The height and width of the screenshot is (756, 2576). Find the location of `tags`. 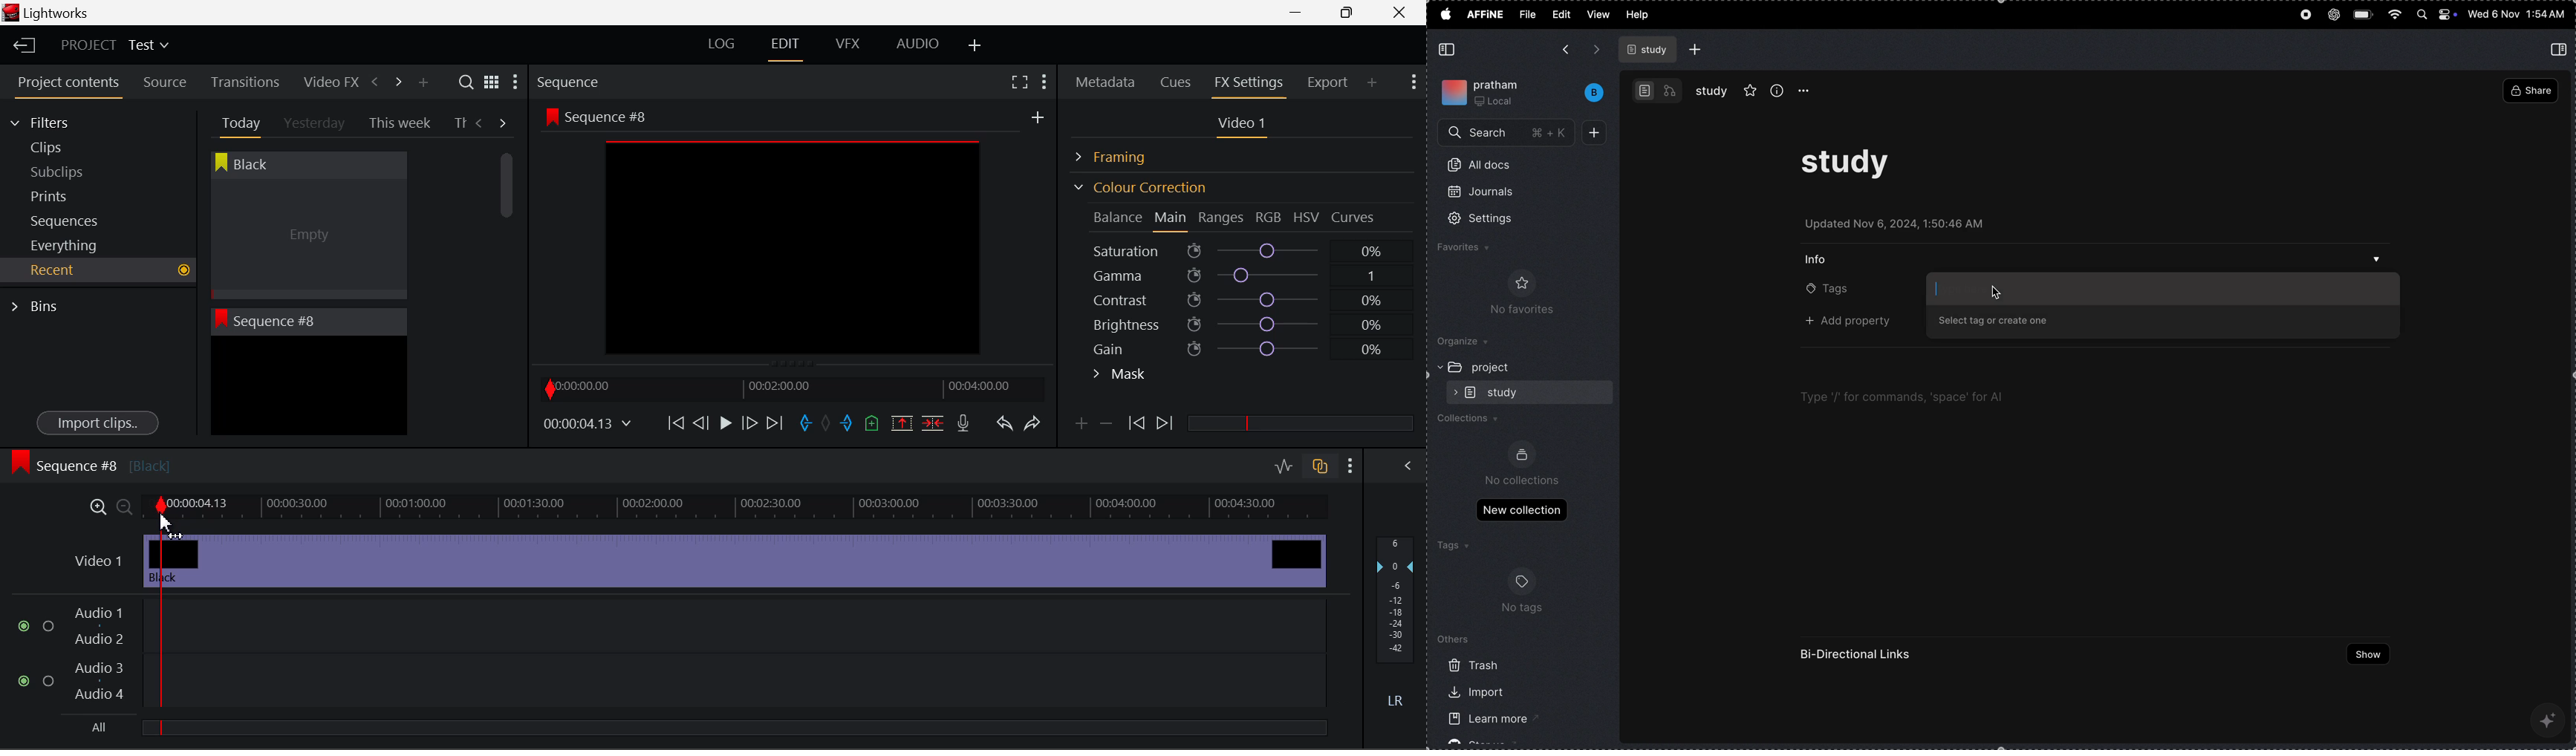

tags is located at coordinates (1828, 290).